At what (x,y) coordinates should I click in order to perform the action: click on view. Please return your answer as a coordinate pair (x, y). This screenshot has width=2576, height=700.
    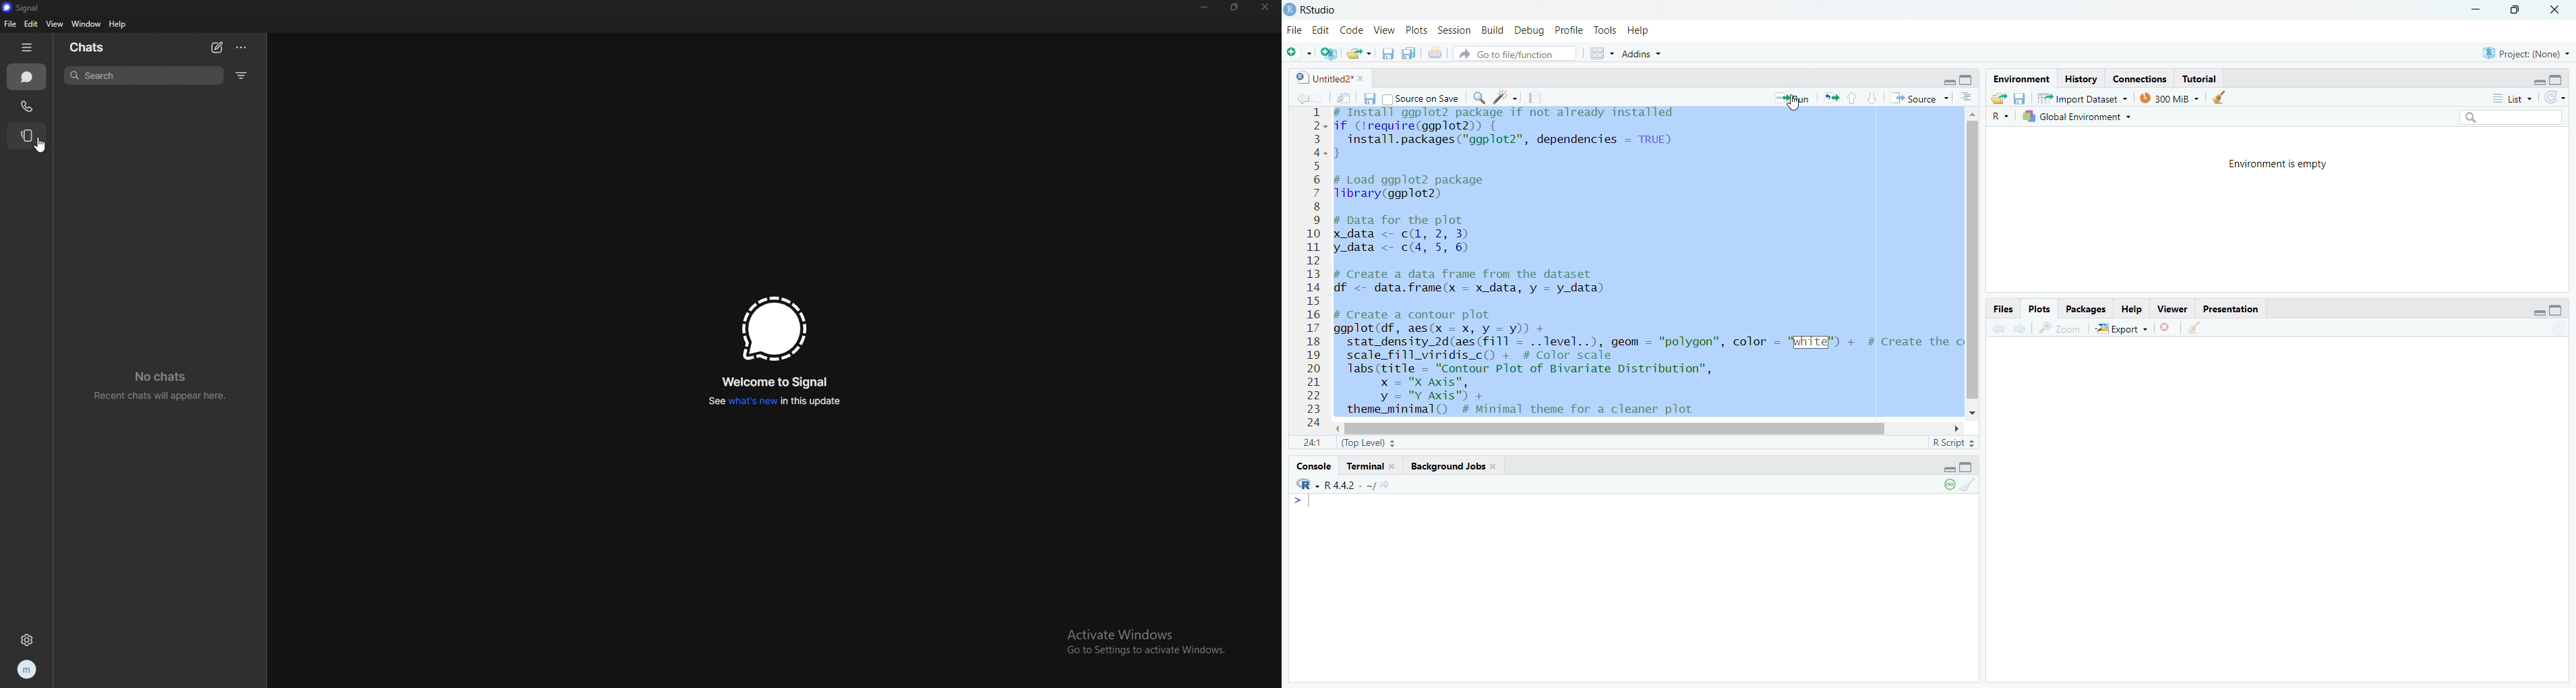
    Looking at the image, I should click on (53, 24).